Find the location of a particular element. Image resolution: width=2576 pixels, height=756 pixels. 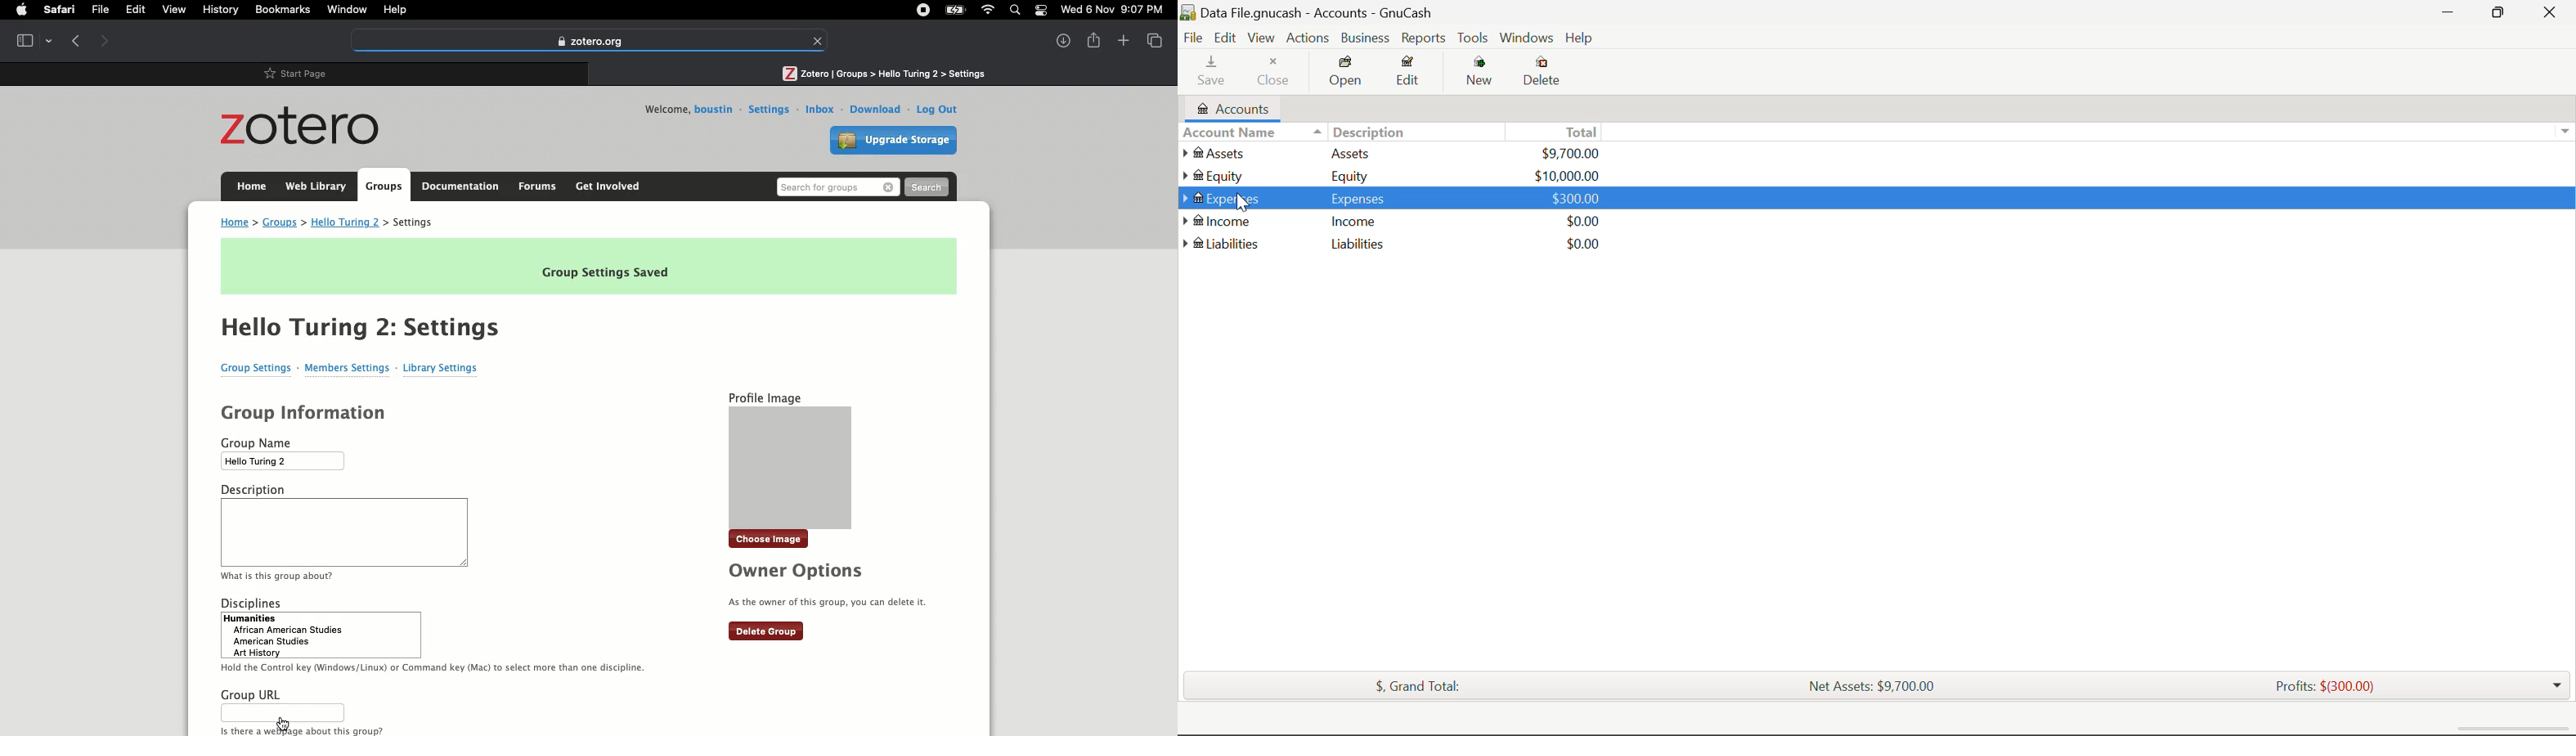

Forward is located at coordinates (105, 39).